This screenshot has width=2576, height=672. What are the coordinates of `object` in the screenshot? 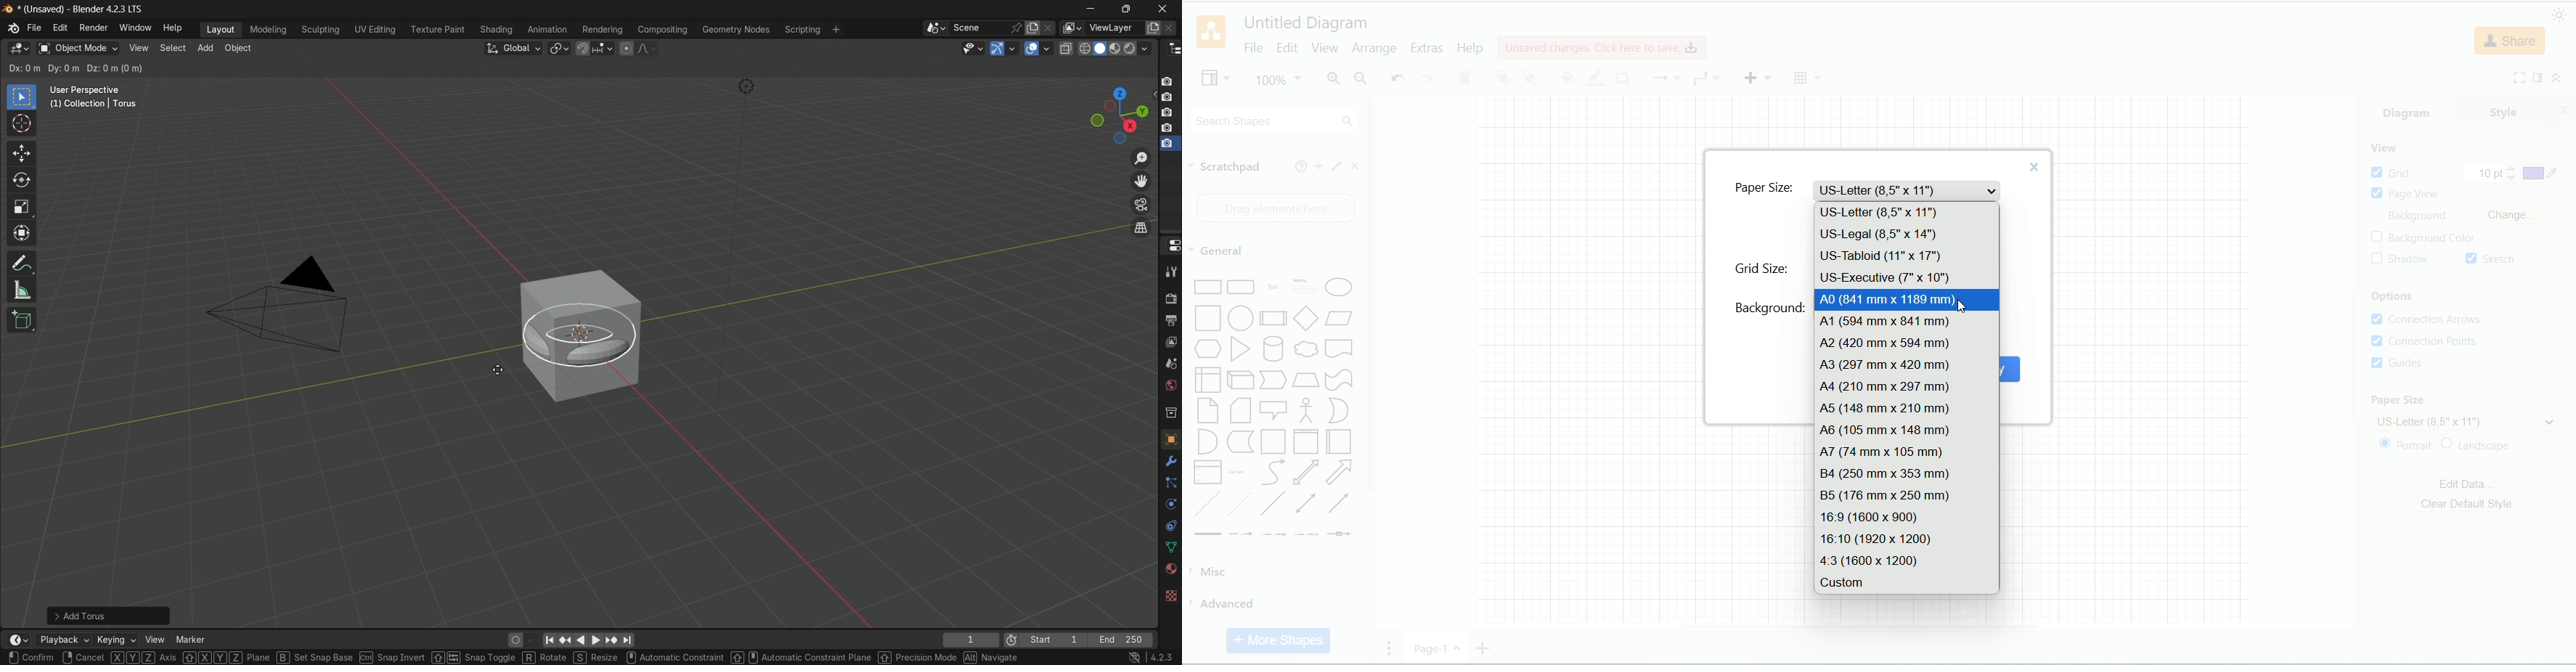 It's located at (238, 48).